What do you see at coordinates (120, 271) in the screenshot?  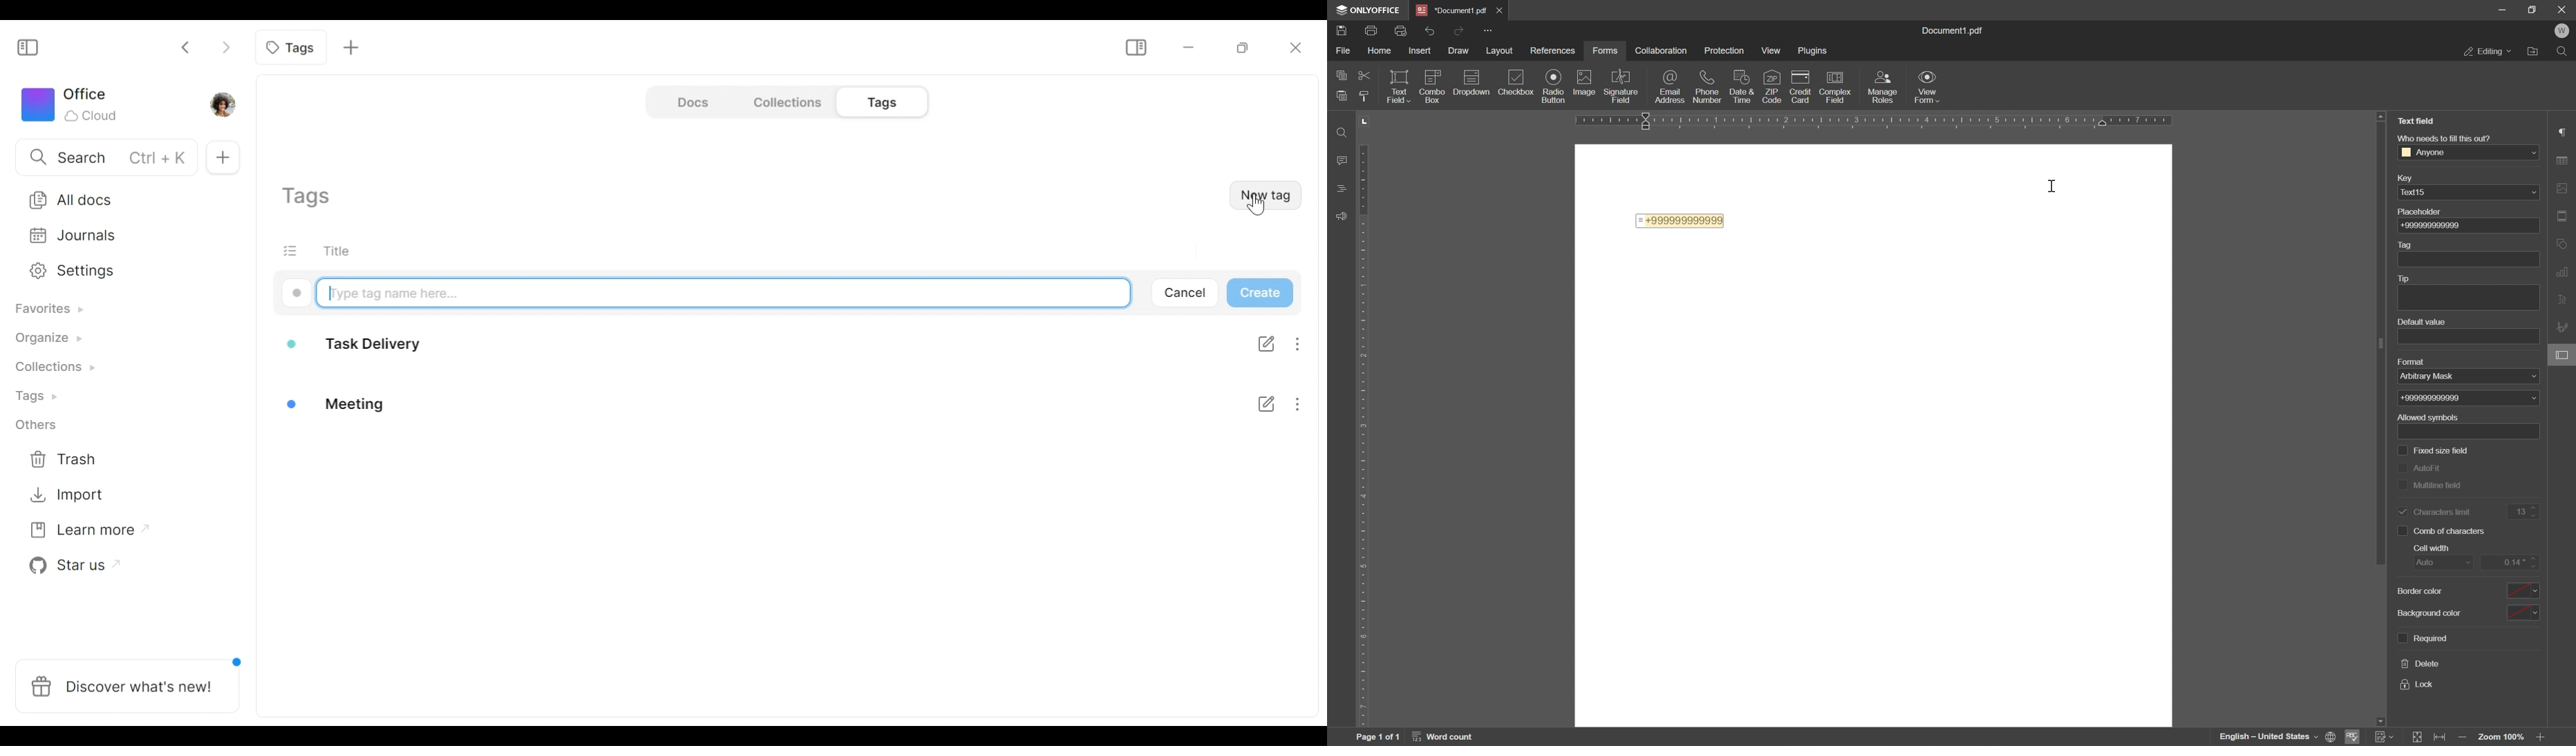 I see `Settings` at bounding box center [120, 271].